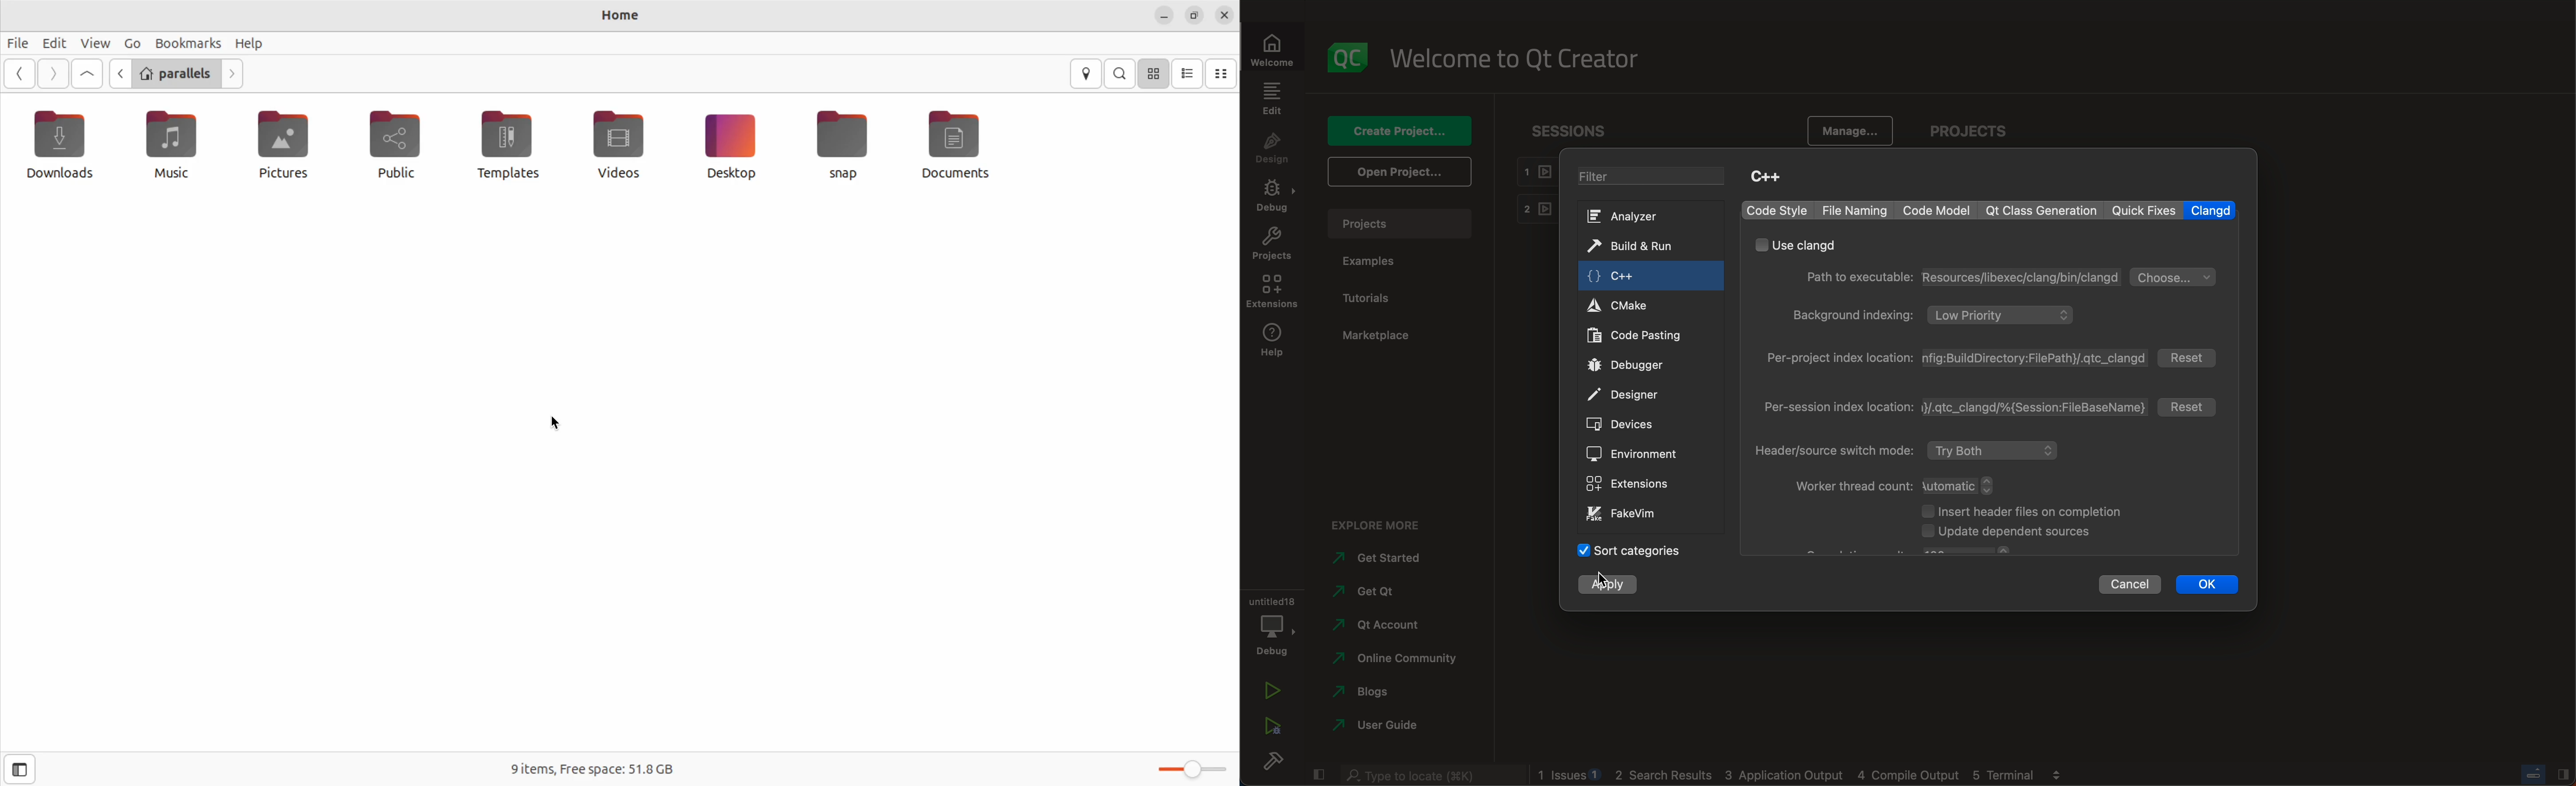 The width and height of the screenshot is (2576, 812). What do you see at coordinates (504, 144) in the screenshot?
I see `templates` at bounding box center [504, 144].